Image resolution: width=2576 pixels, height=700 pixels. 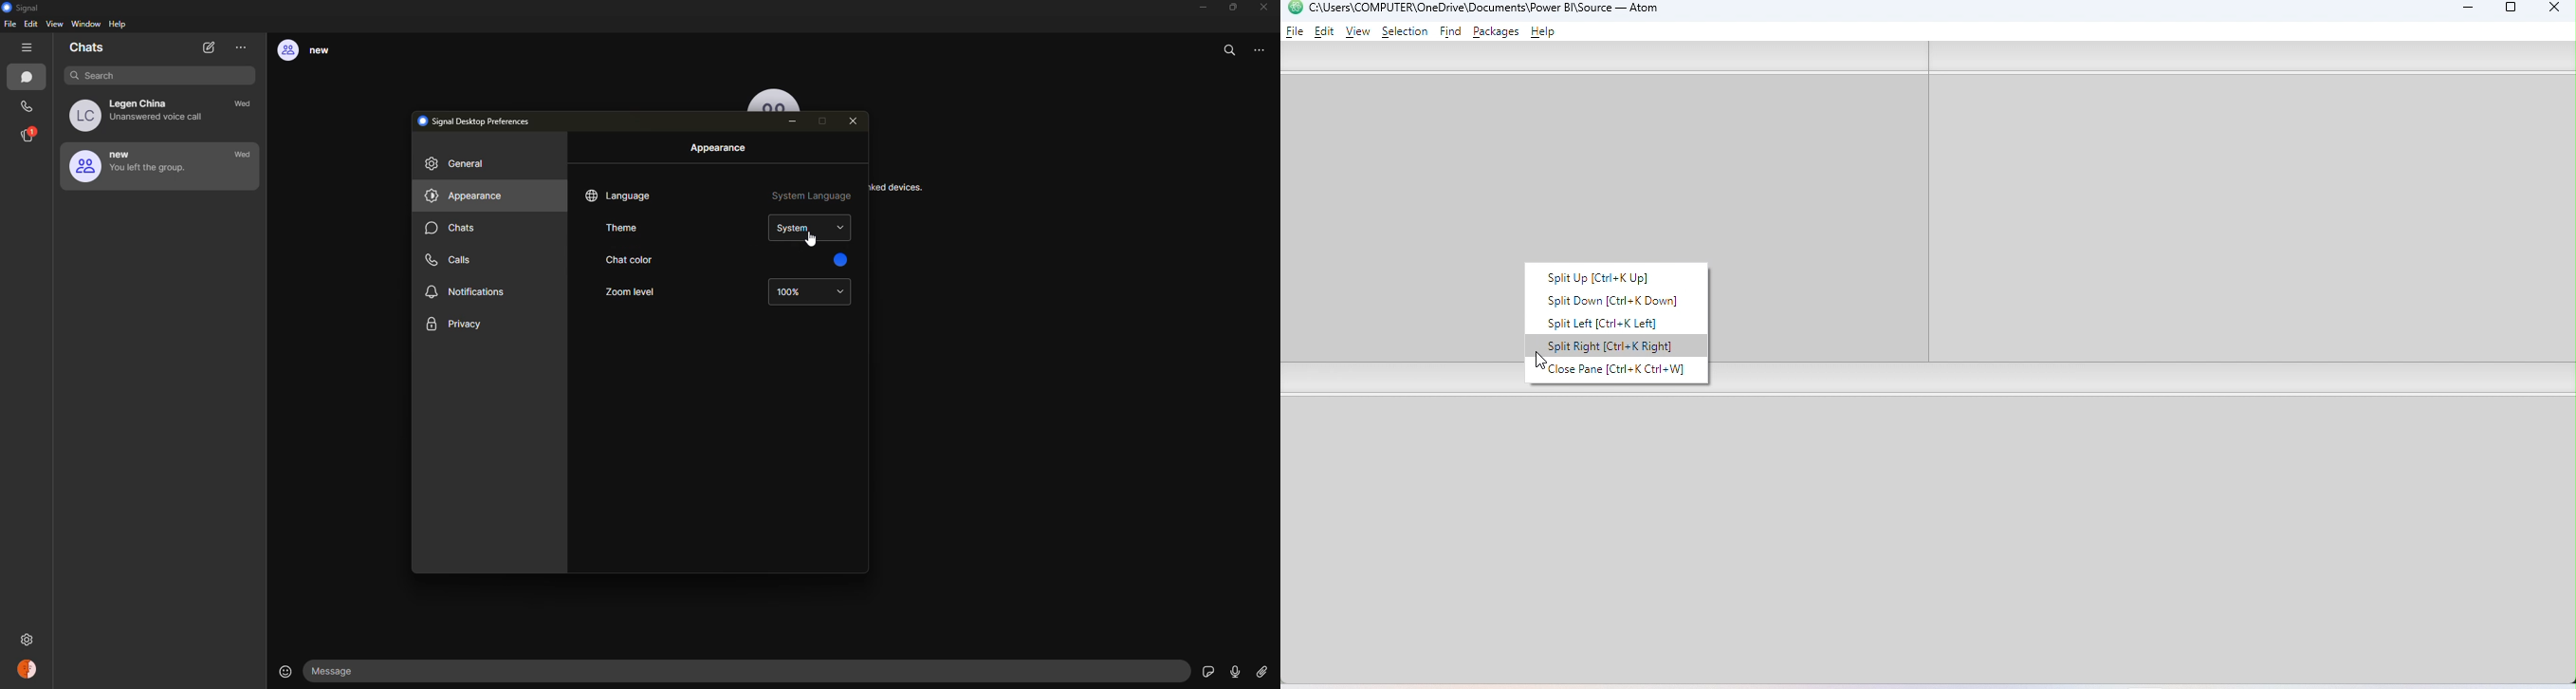 What do you see at coordinates (621, 196) in the screenshot?
I see `language` at bounding box center [621, 196].